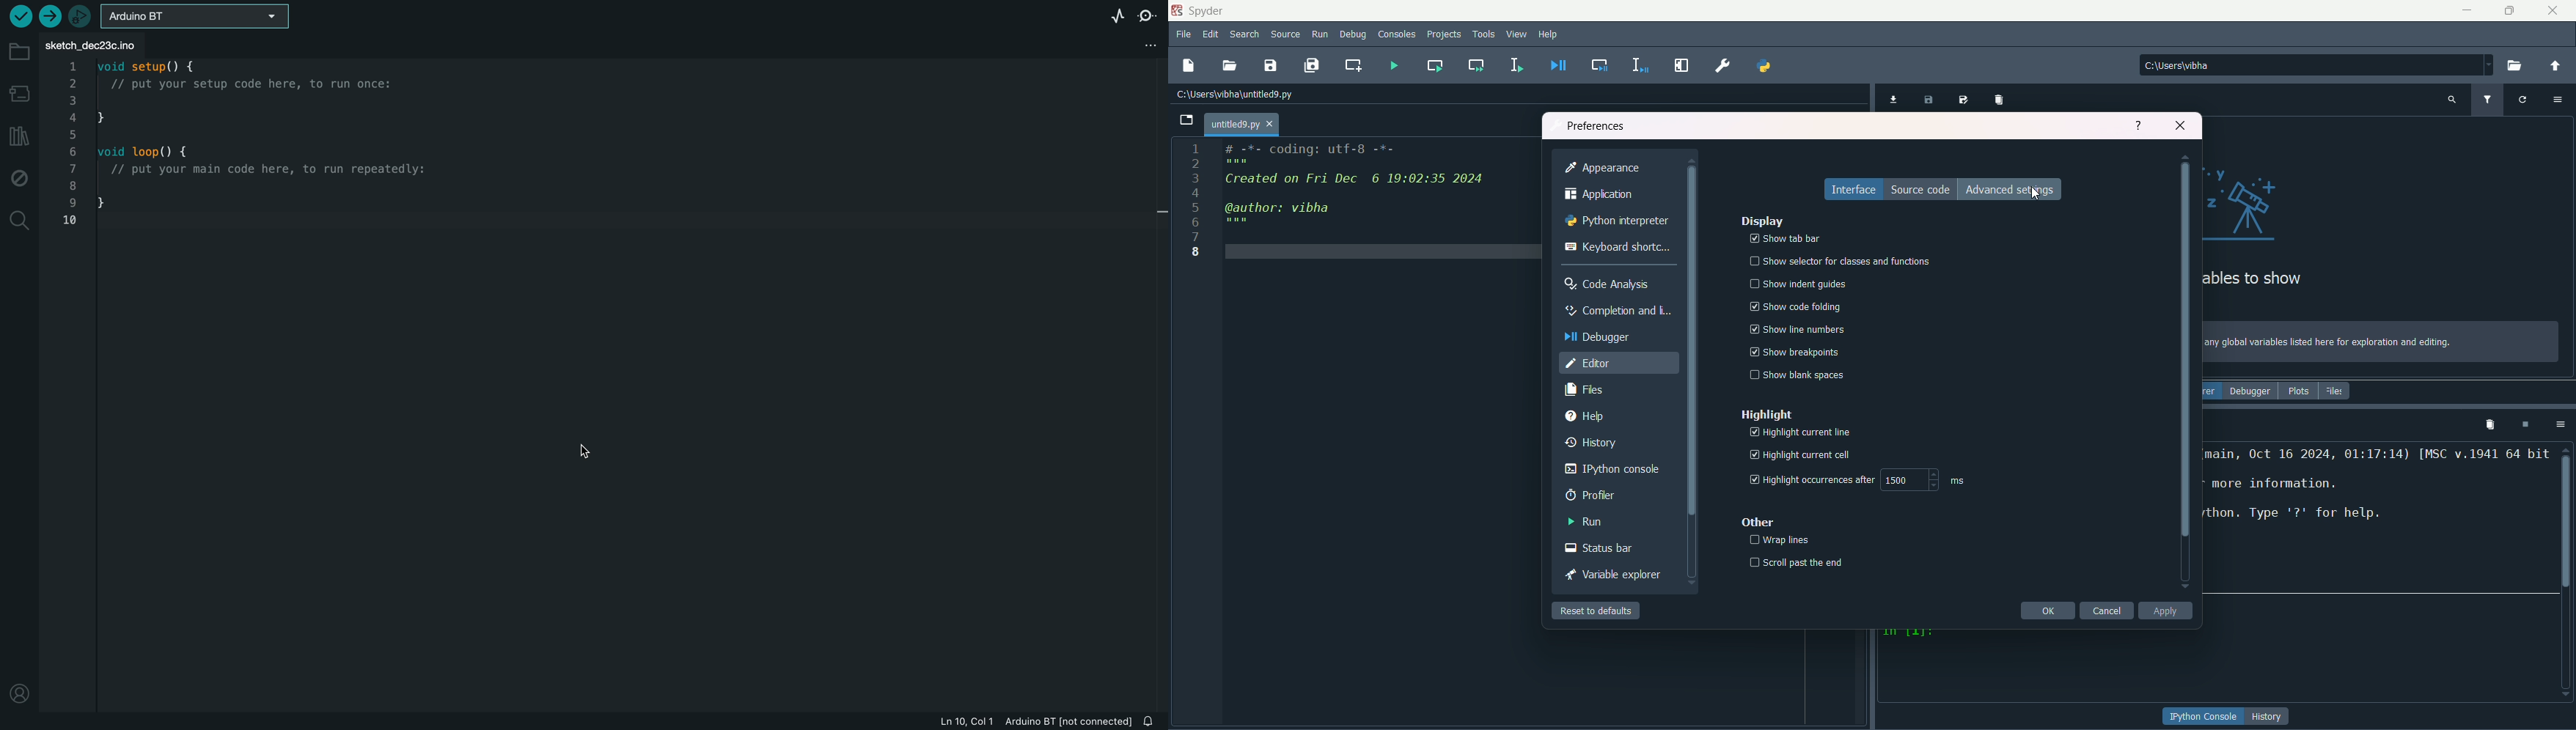 The width and height of the screenshot is (2576, 756). I want to click on text, so click(2377, 519).